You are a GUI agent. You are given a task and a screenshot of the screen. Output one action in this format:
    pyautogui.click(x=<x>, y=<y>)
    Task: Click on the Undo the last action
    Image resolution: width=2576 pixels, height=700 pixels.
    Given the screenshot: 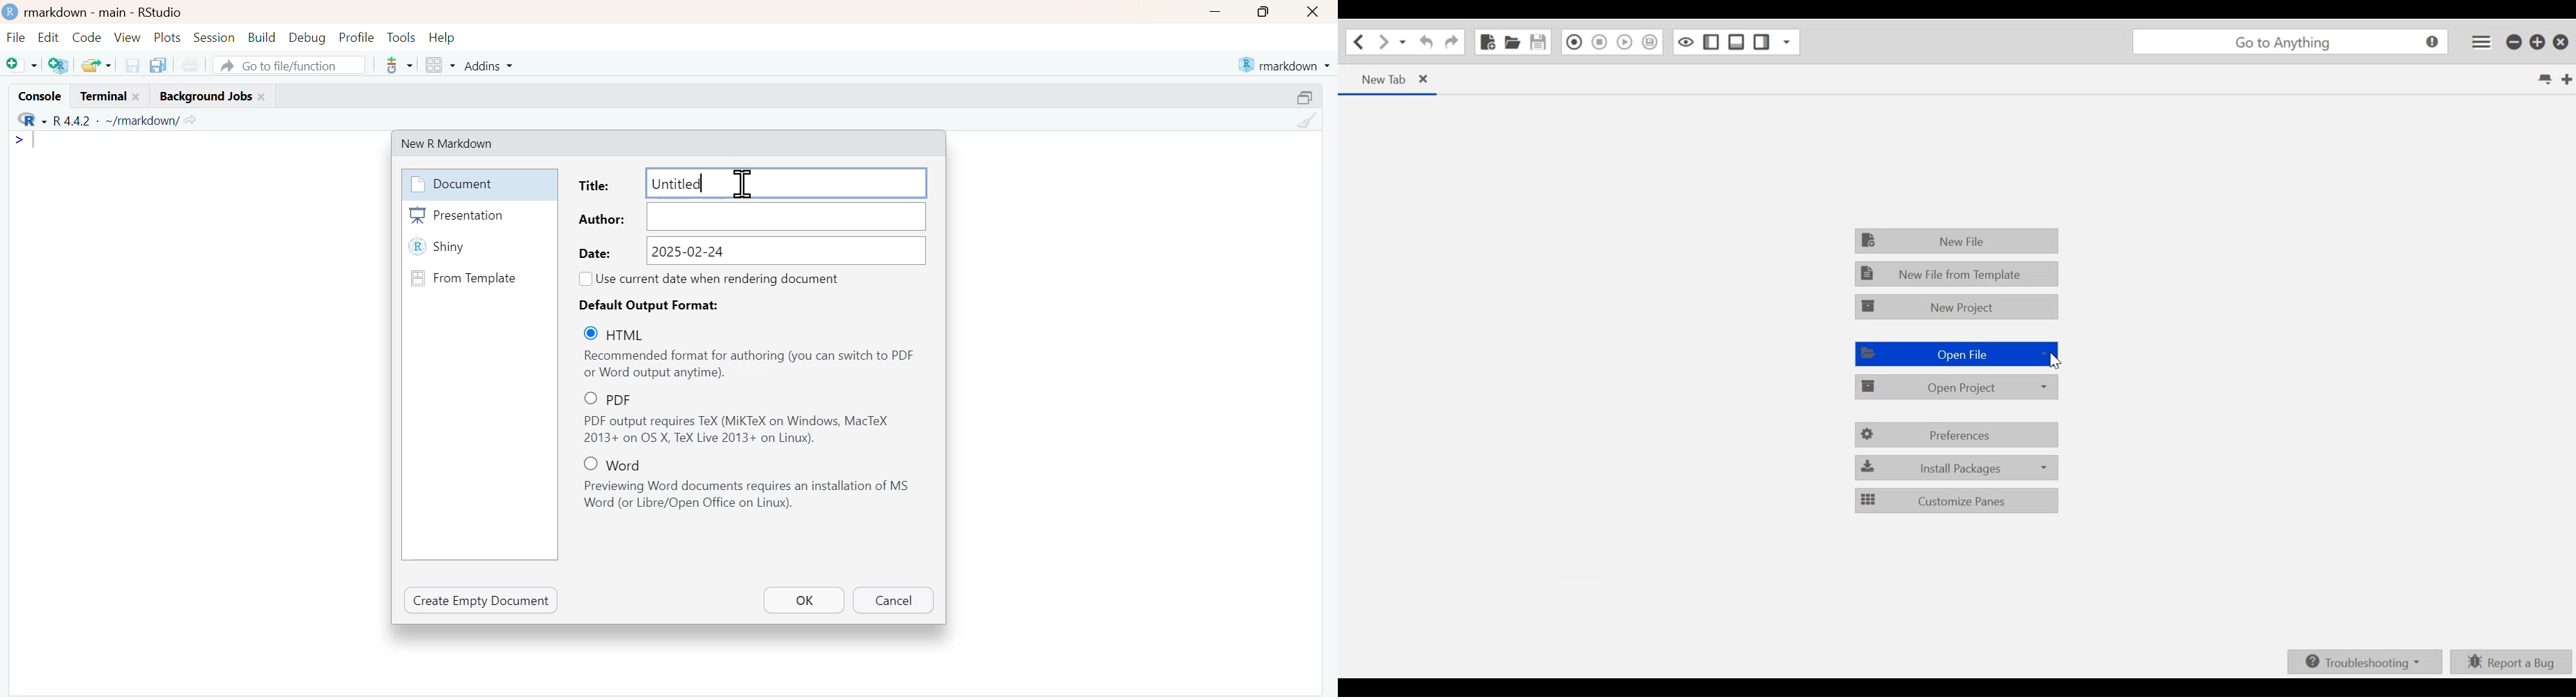 What is the action you would take?
    pyautogui.click(x=1451, y=42)
    